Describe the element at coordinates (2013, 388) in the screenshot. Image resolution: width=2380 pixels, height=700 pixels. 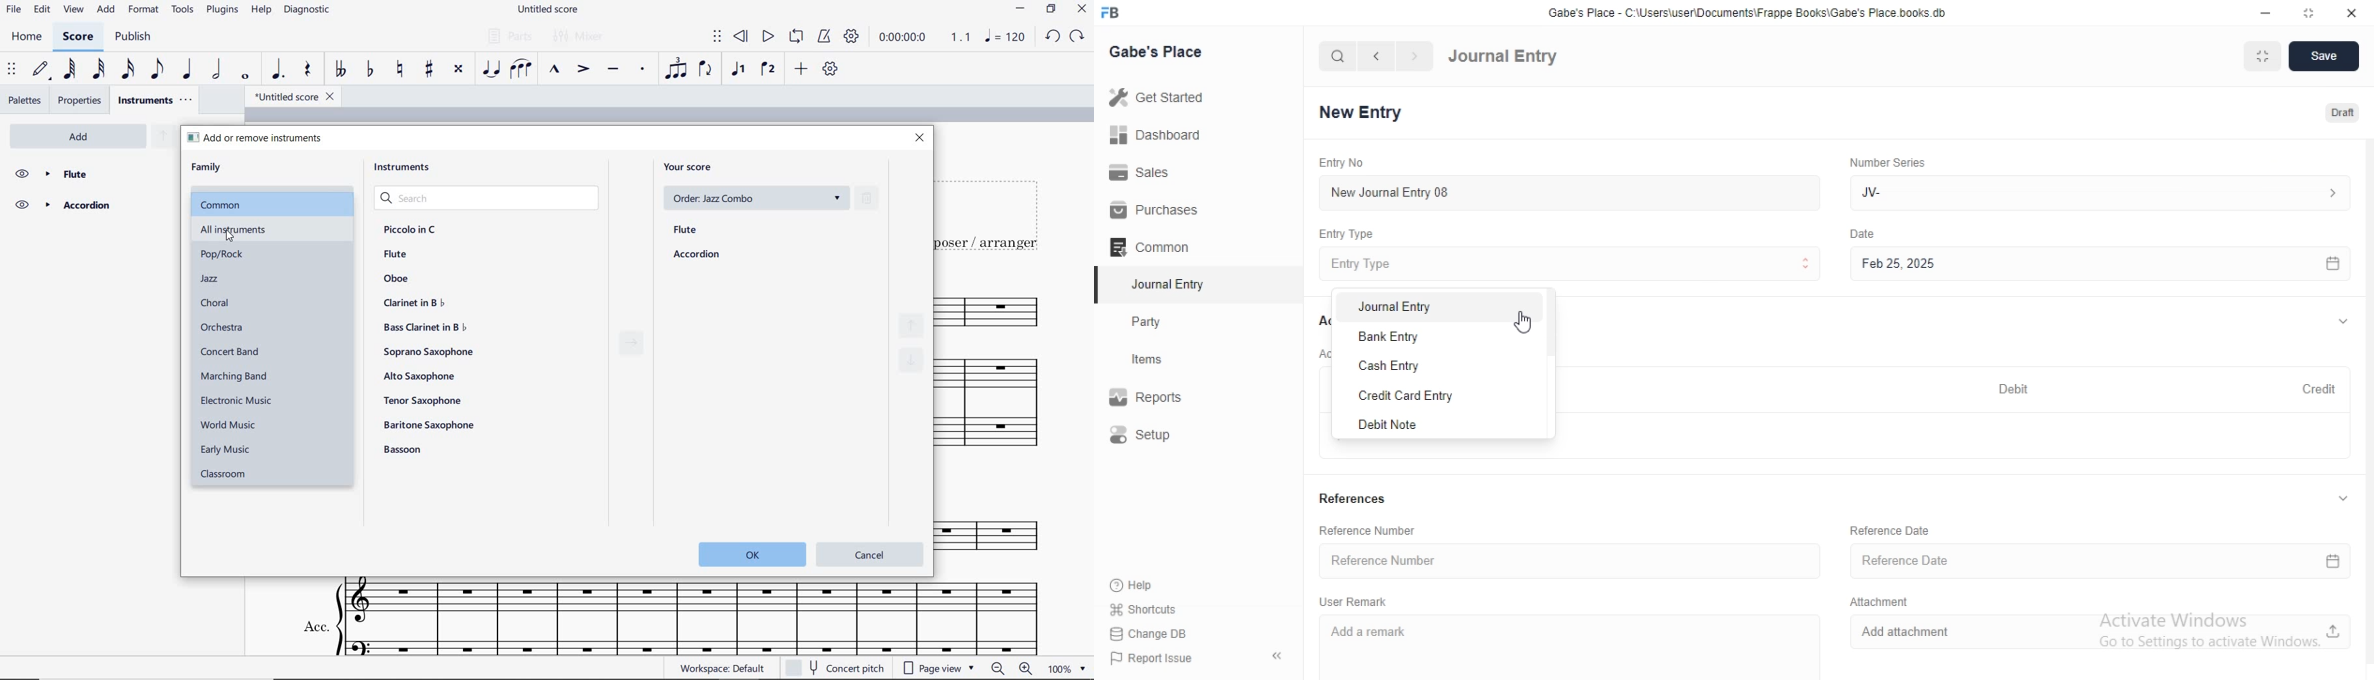
I see `Debit` at that location.